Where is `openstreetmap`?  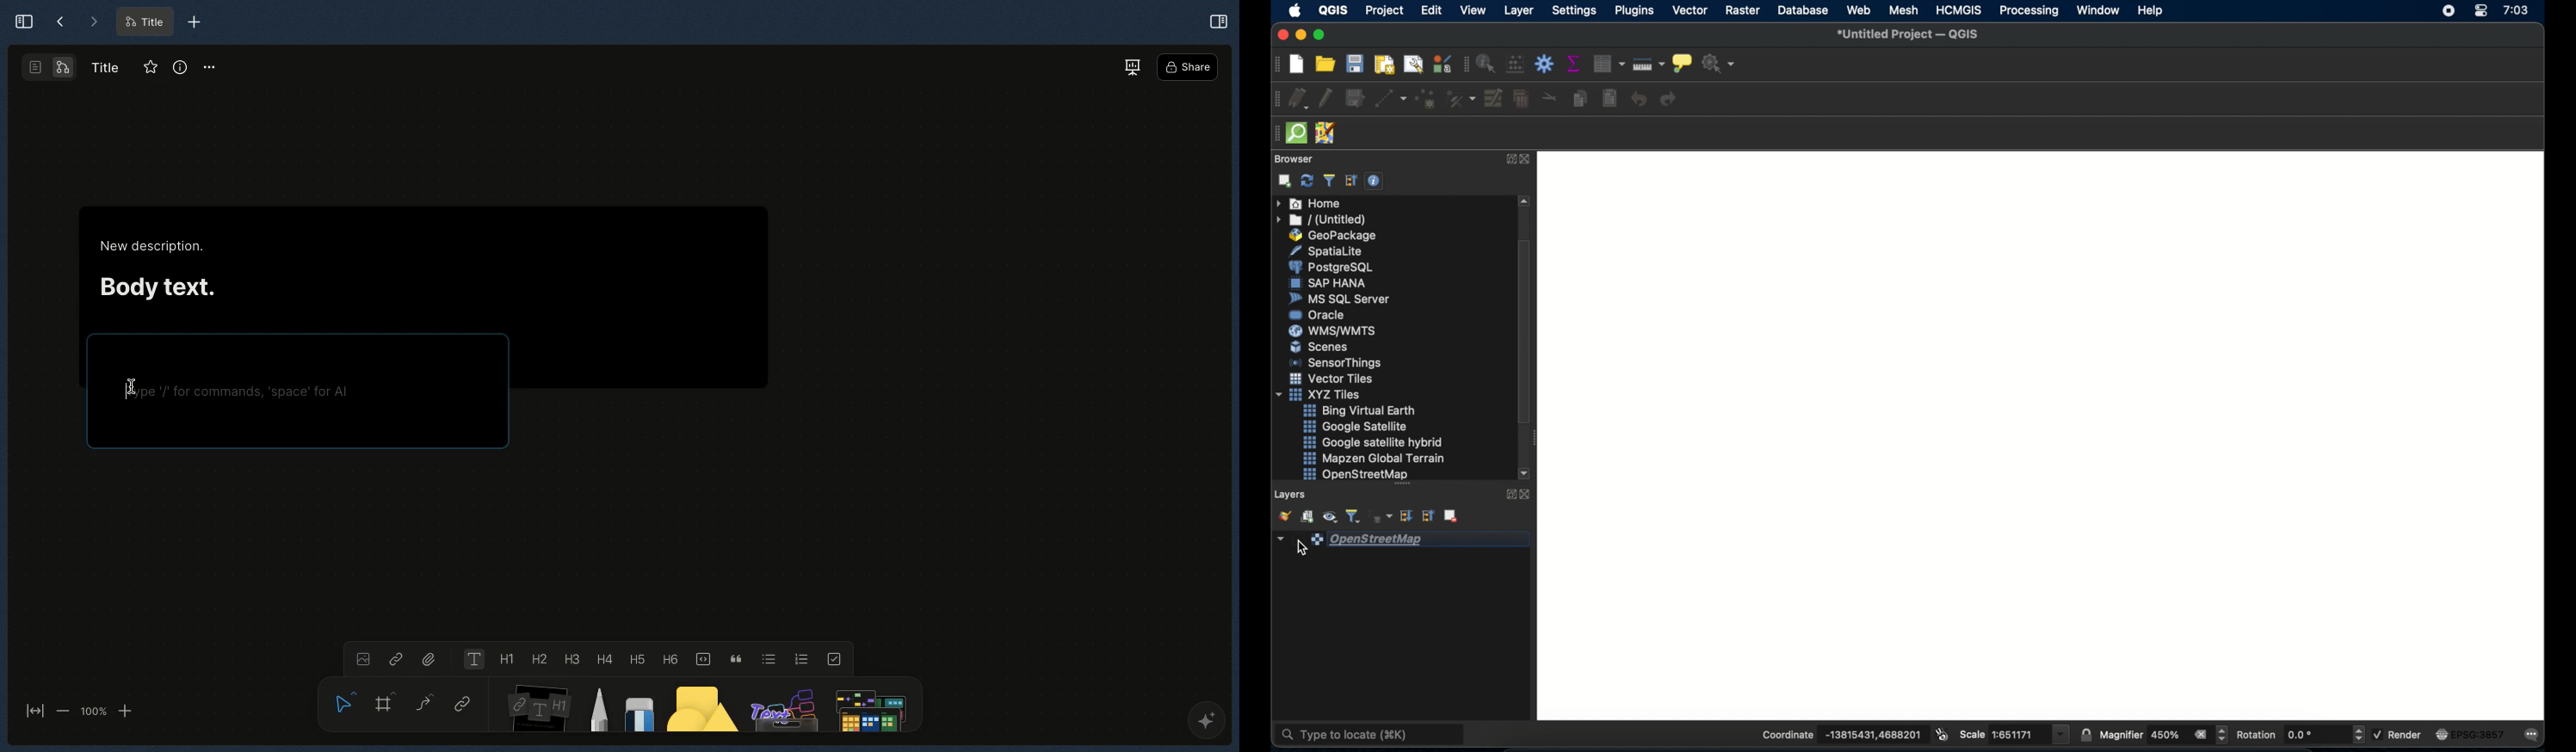 openstreetmap is located at coordinates (1353, 475).